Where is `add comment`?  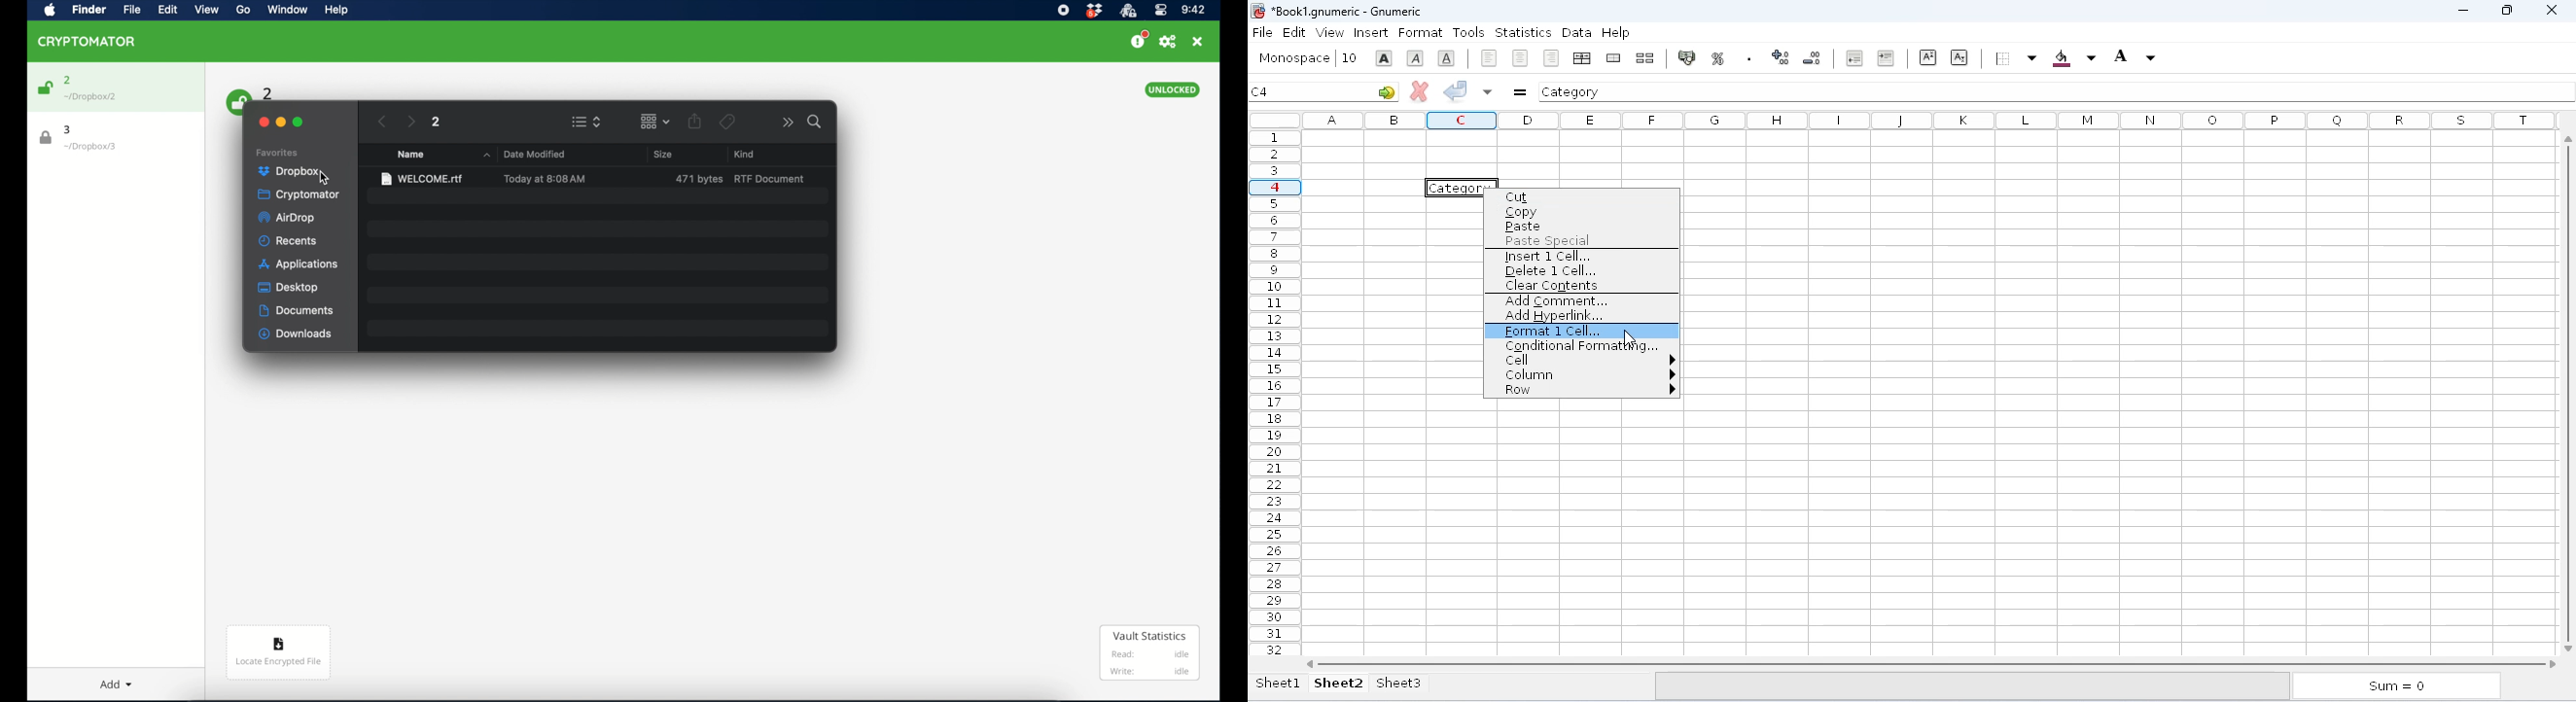 add comment is located at coordinates (1557, 301).